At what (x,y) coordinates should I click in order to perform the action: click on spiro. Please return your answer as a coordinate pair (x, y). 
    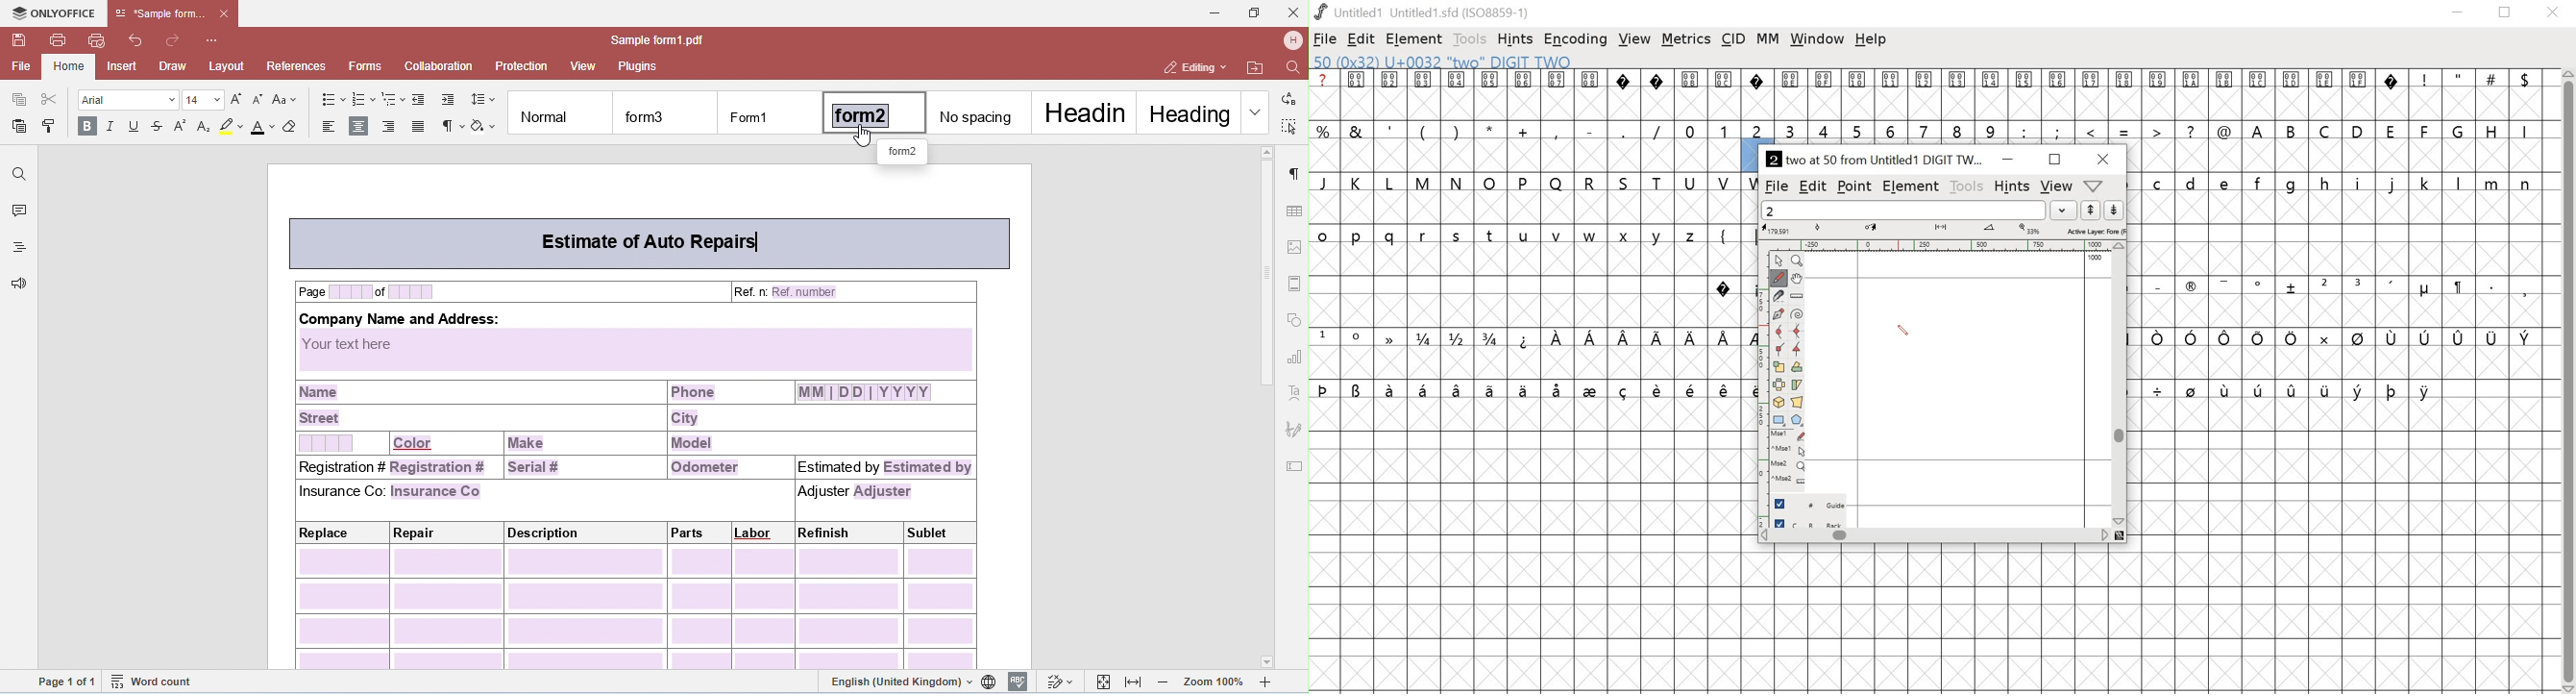
    Looking at the image, I should click on (1796, 315).